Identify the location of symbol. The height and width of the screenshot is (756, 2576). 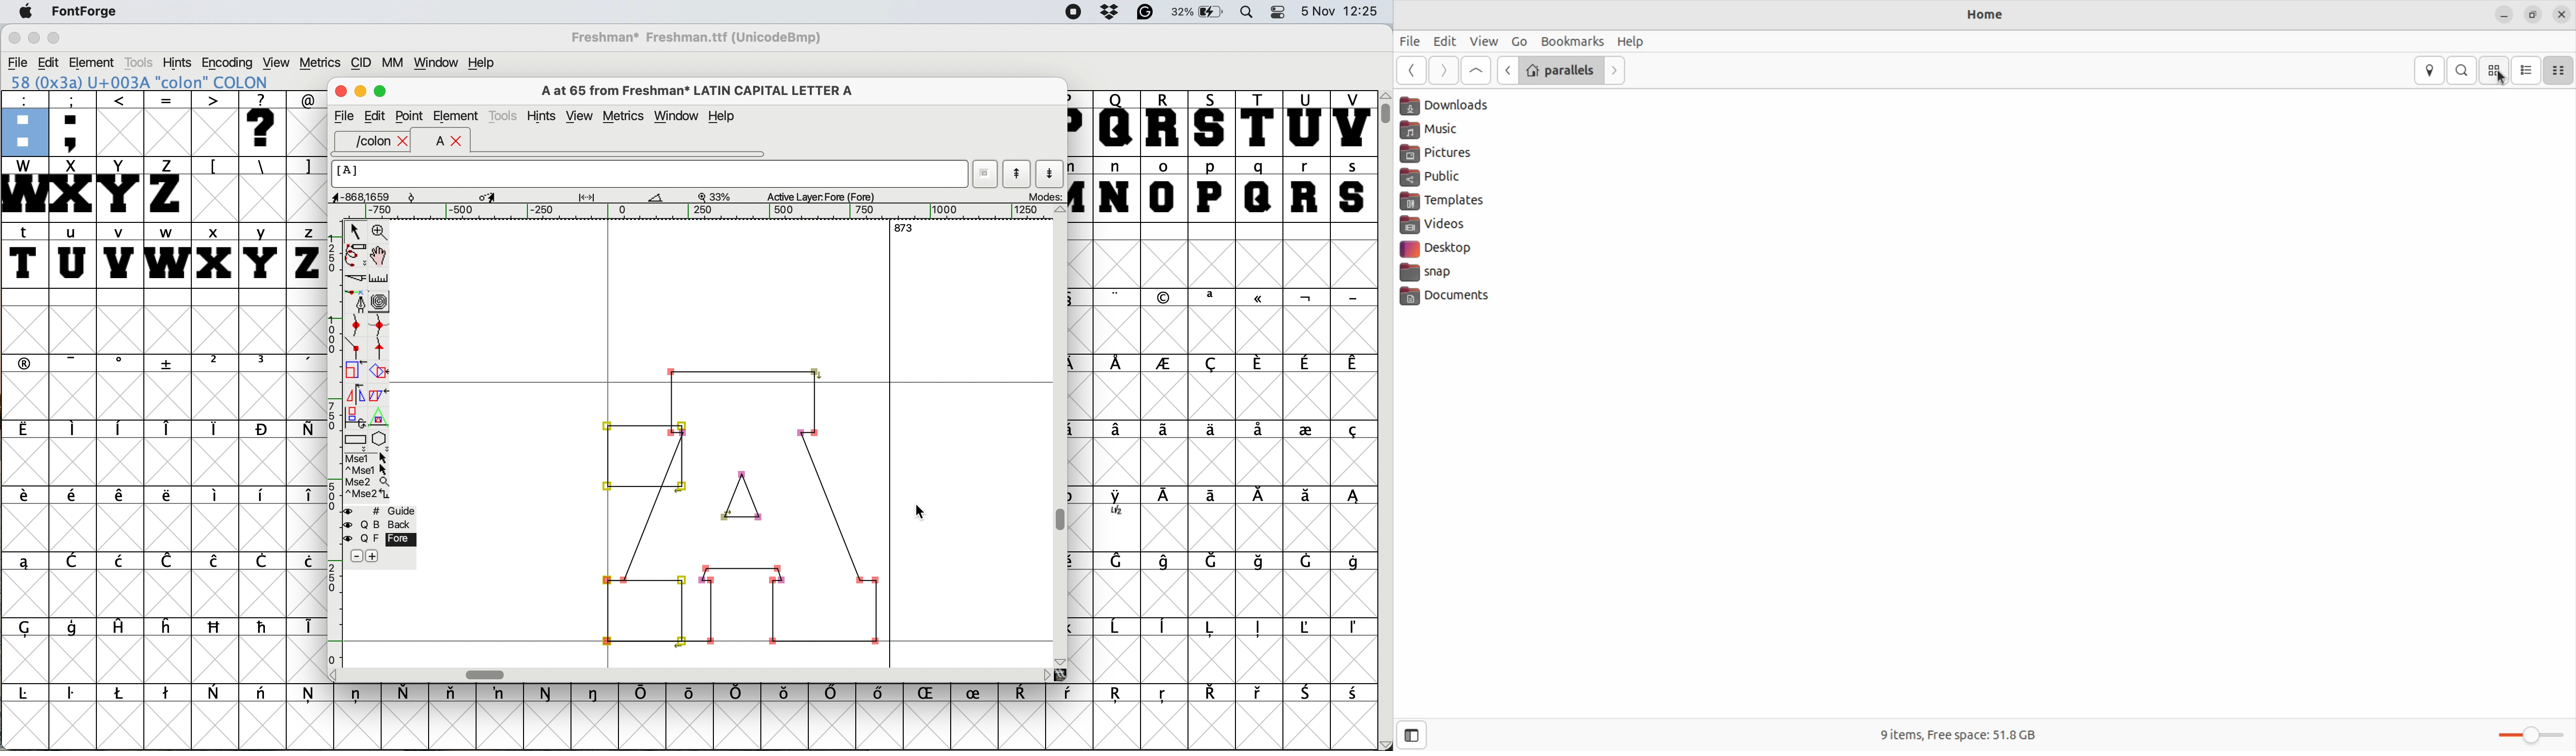
(310, 696).